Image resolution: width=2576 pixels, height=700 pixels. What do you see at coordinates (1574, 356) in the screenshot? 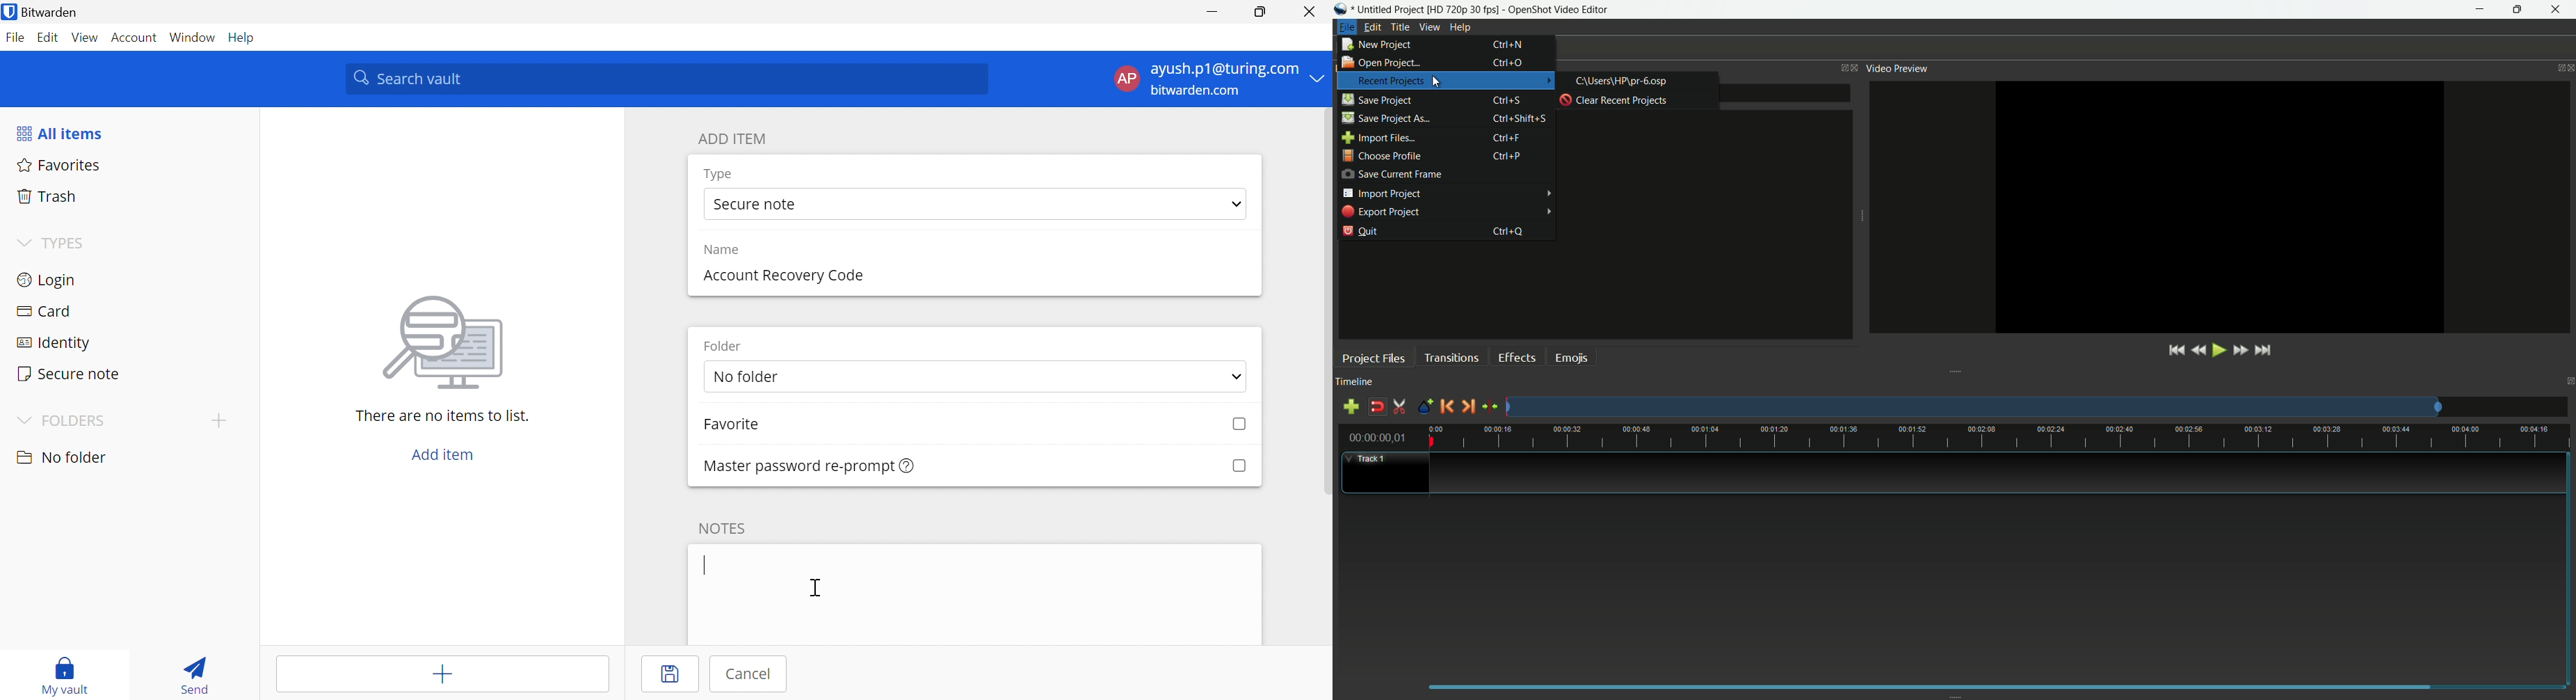
I see `emojis` at bounding box center [1574, 356].